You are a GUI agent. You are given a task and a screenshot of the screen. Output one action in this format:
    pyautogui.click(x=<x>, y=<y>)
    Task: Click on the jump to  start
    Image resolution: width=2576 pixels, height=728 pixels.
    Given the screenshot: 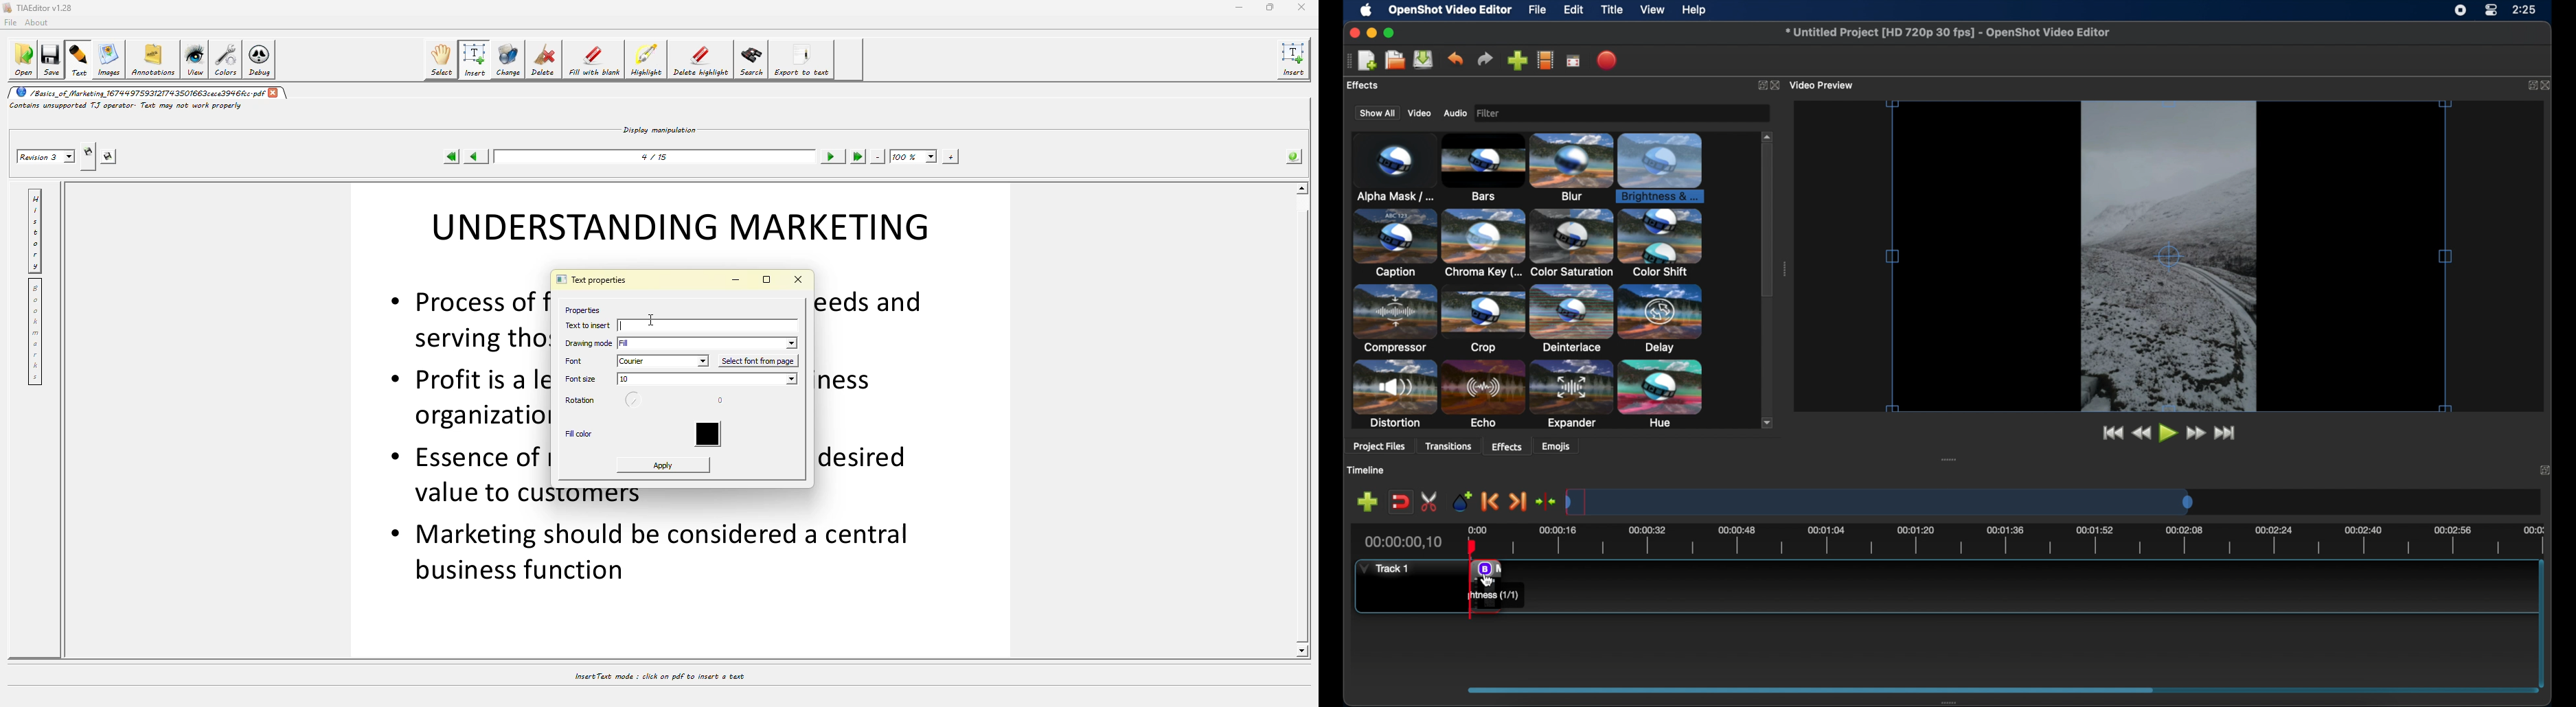 What is the action you would take?
    pyautogui.click(x=2111, y=431)
    